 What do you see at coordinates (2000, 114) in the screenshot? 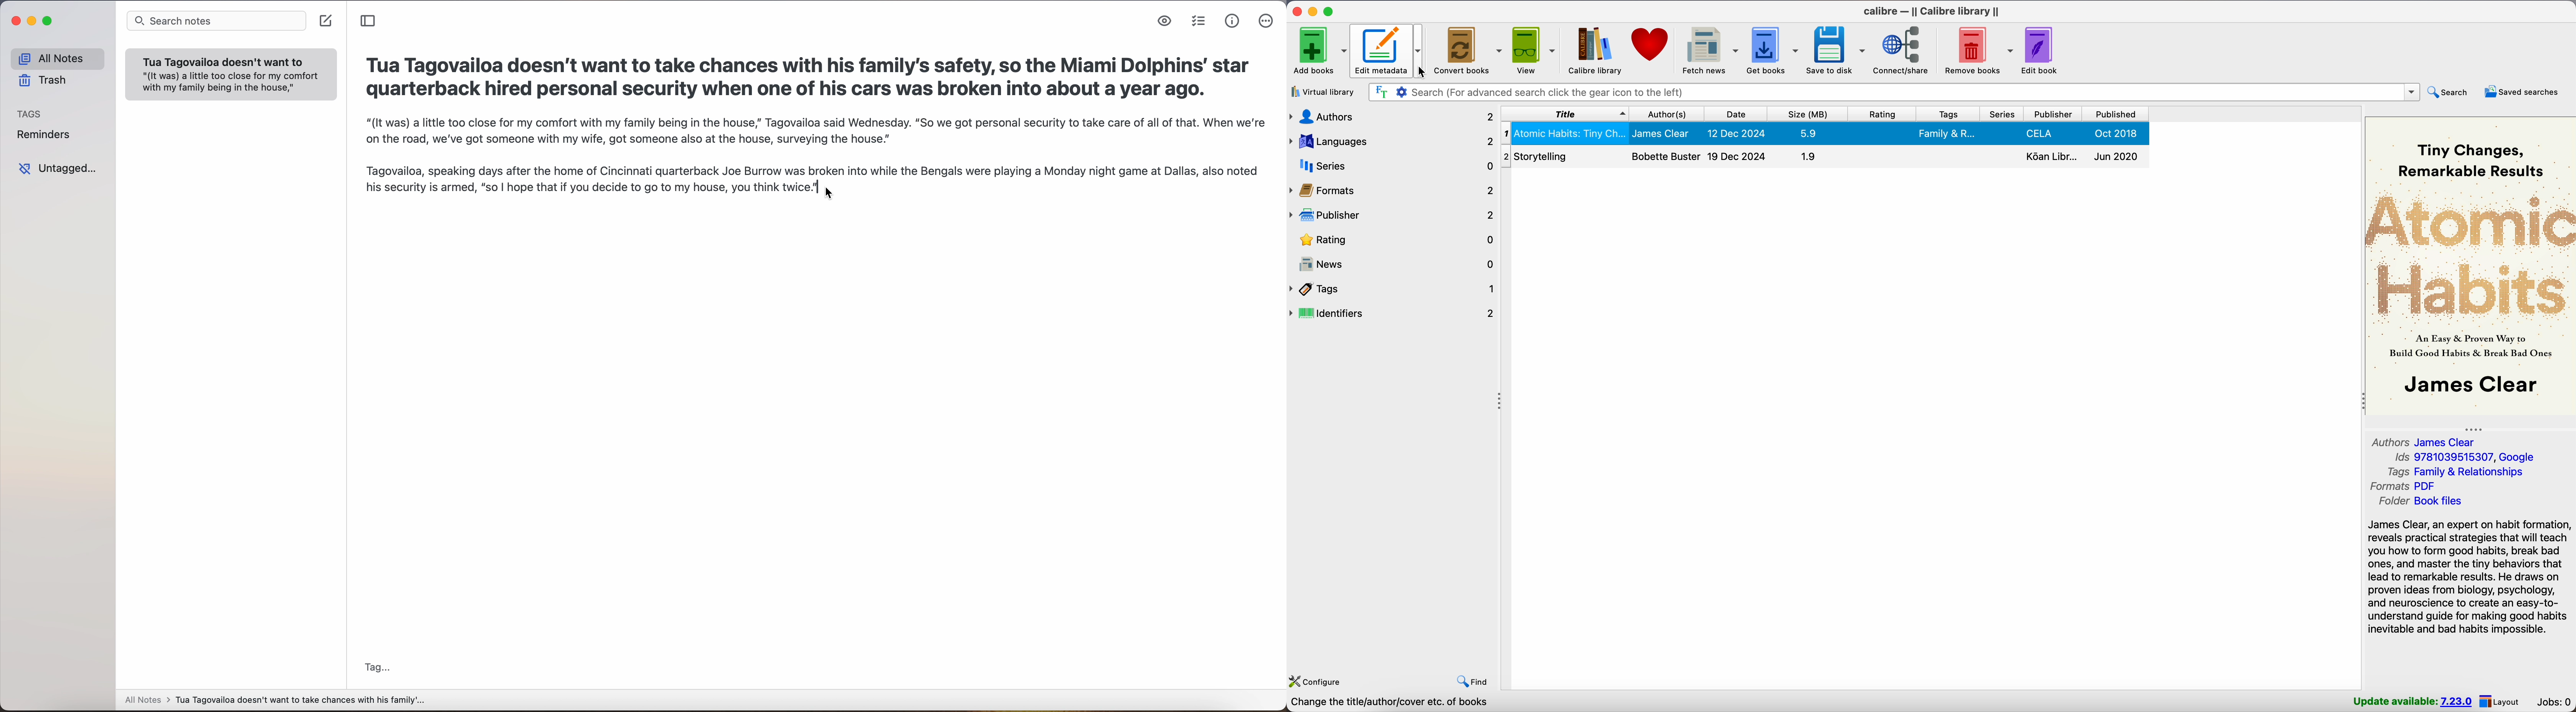
I see `series` at bounding box center [2000, 114].